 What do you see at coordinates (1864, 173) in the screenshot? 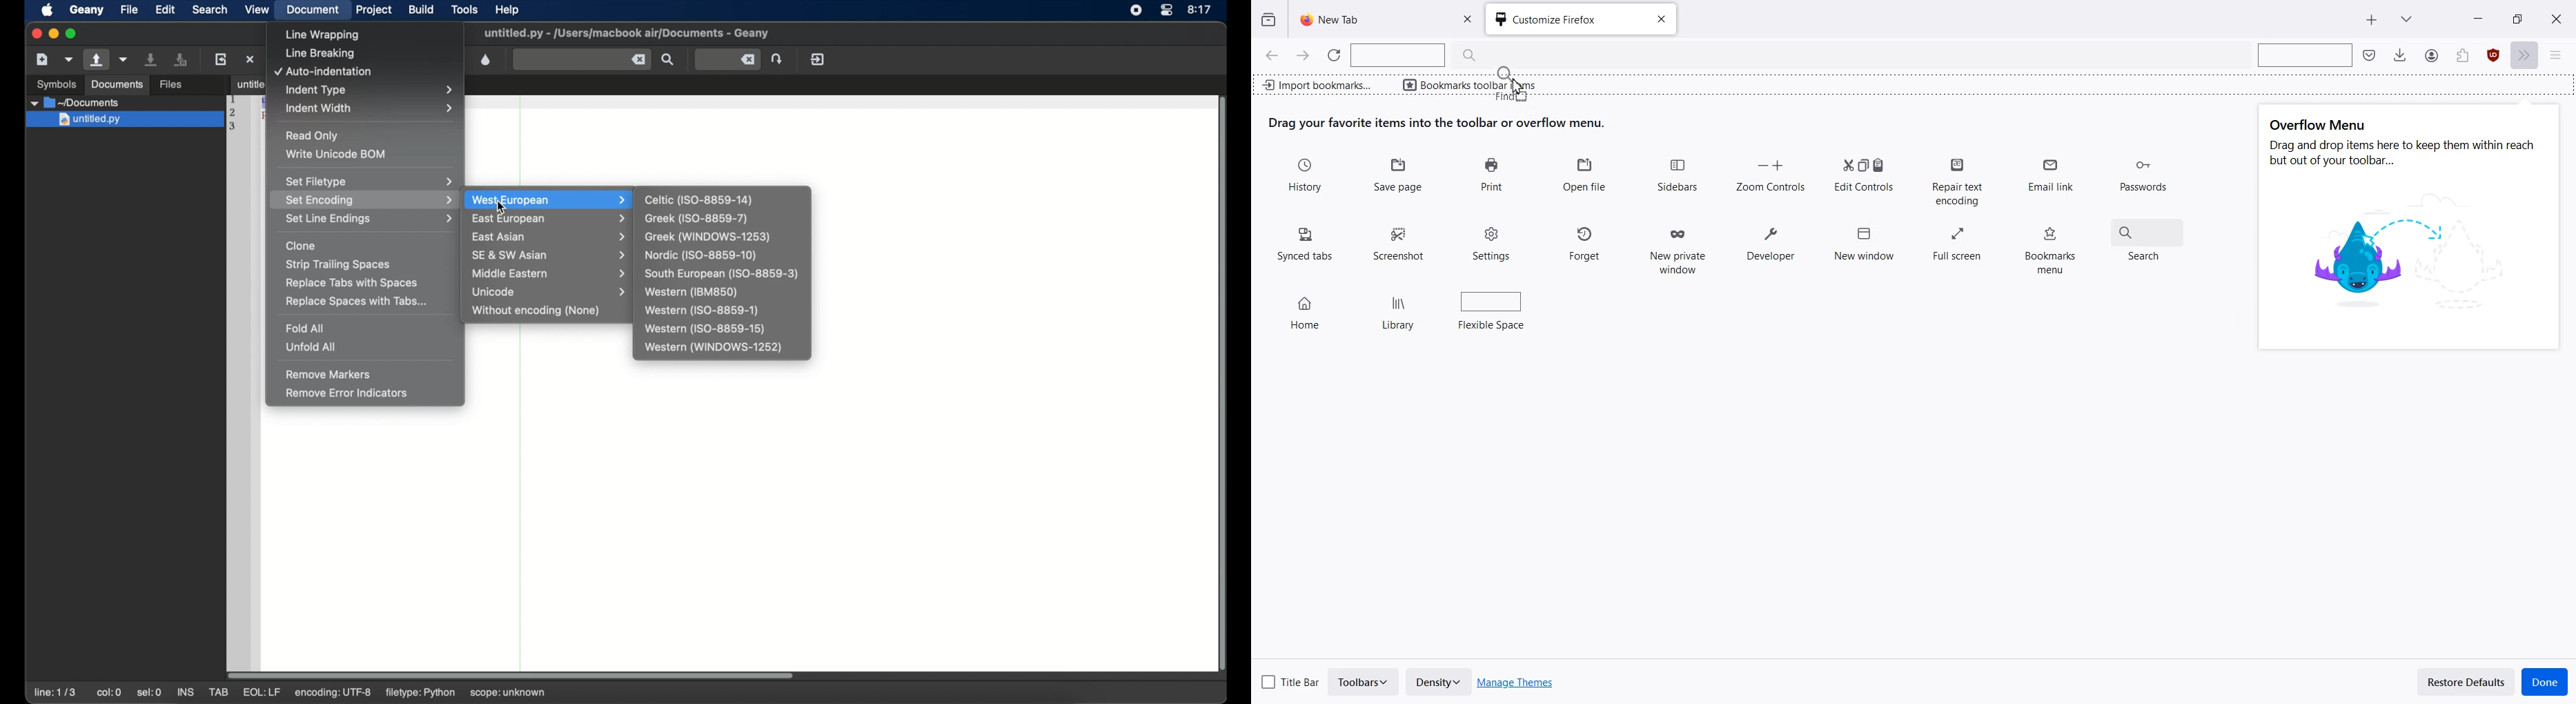
I see `Edit Controls` at bounding box center [1864, 173].